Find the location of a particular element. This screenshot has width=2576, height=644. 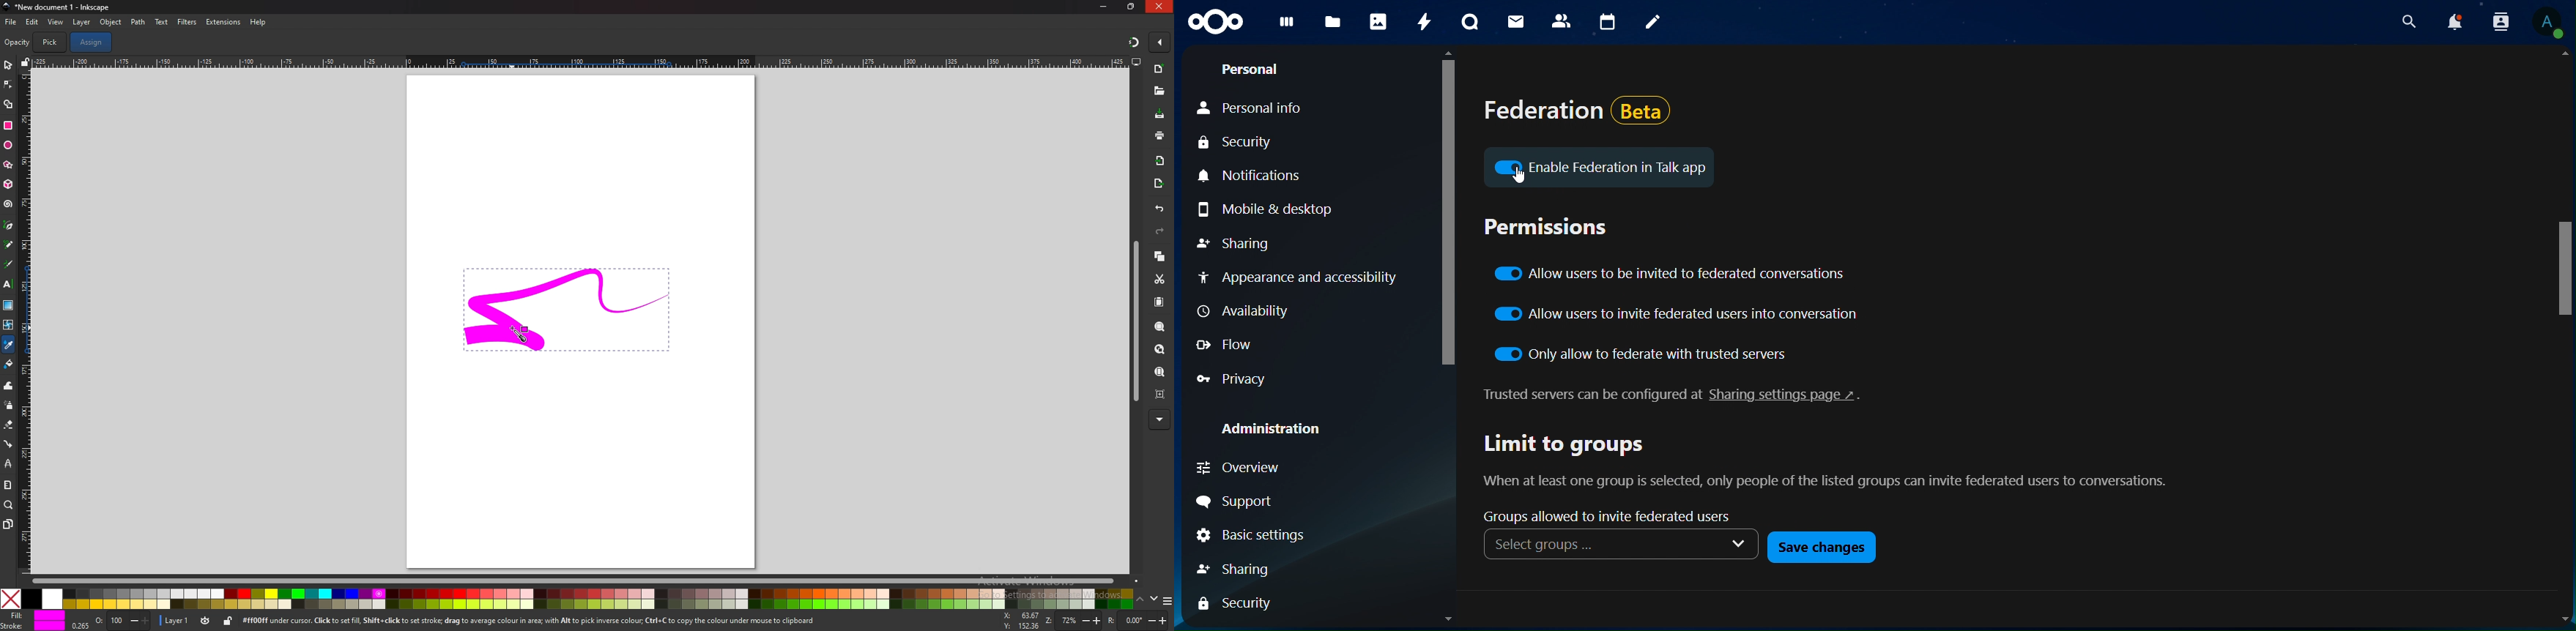

icon is located at coordinates (1509, 168).